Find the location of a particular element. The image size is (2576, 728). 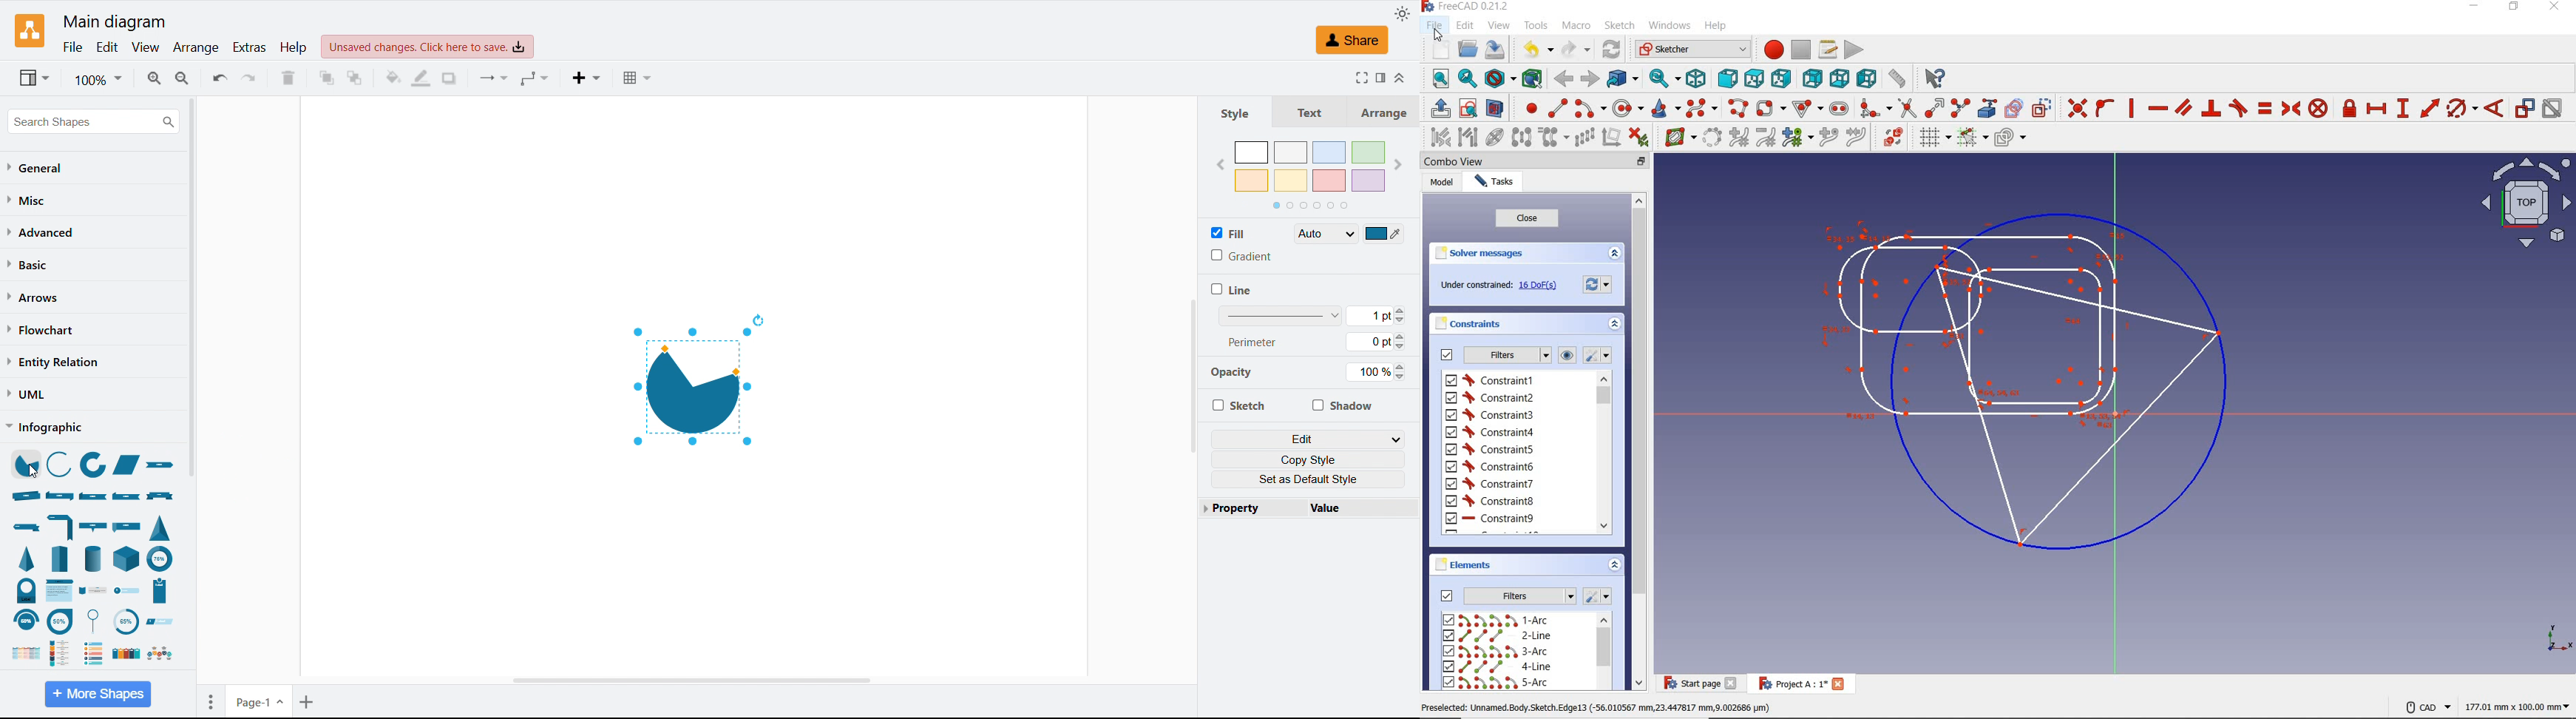

pyramid is located at coordinates (26, 561).